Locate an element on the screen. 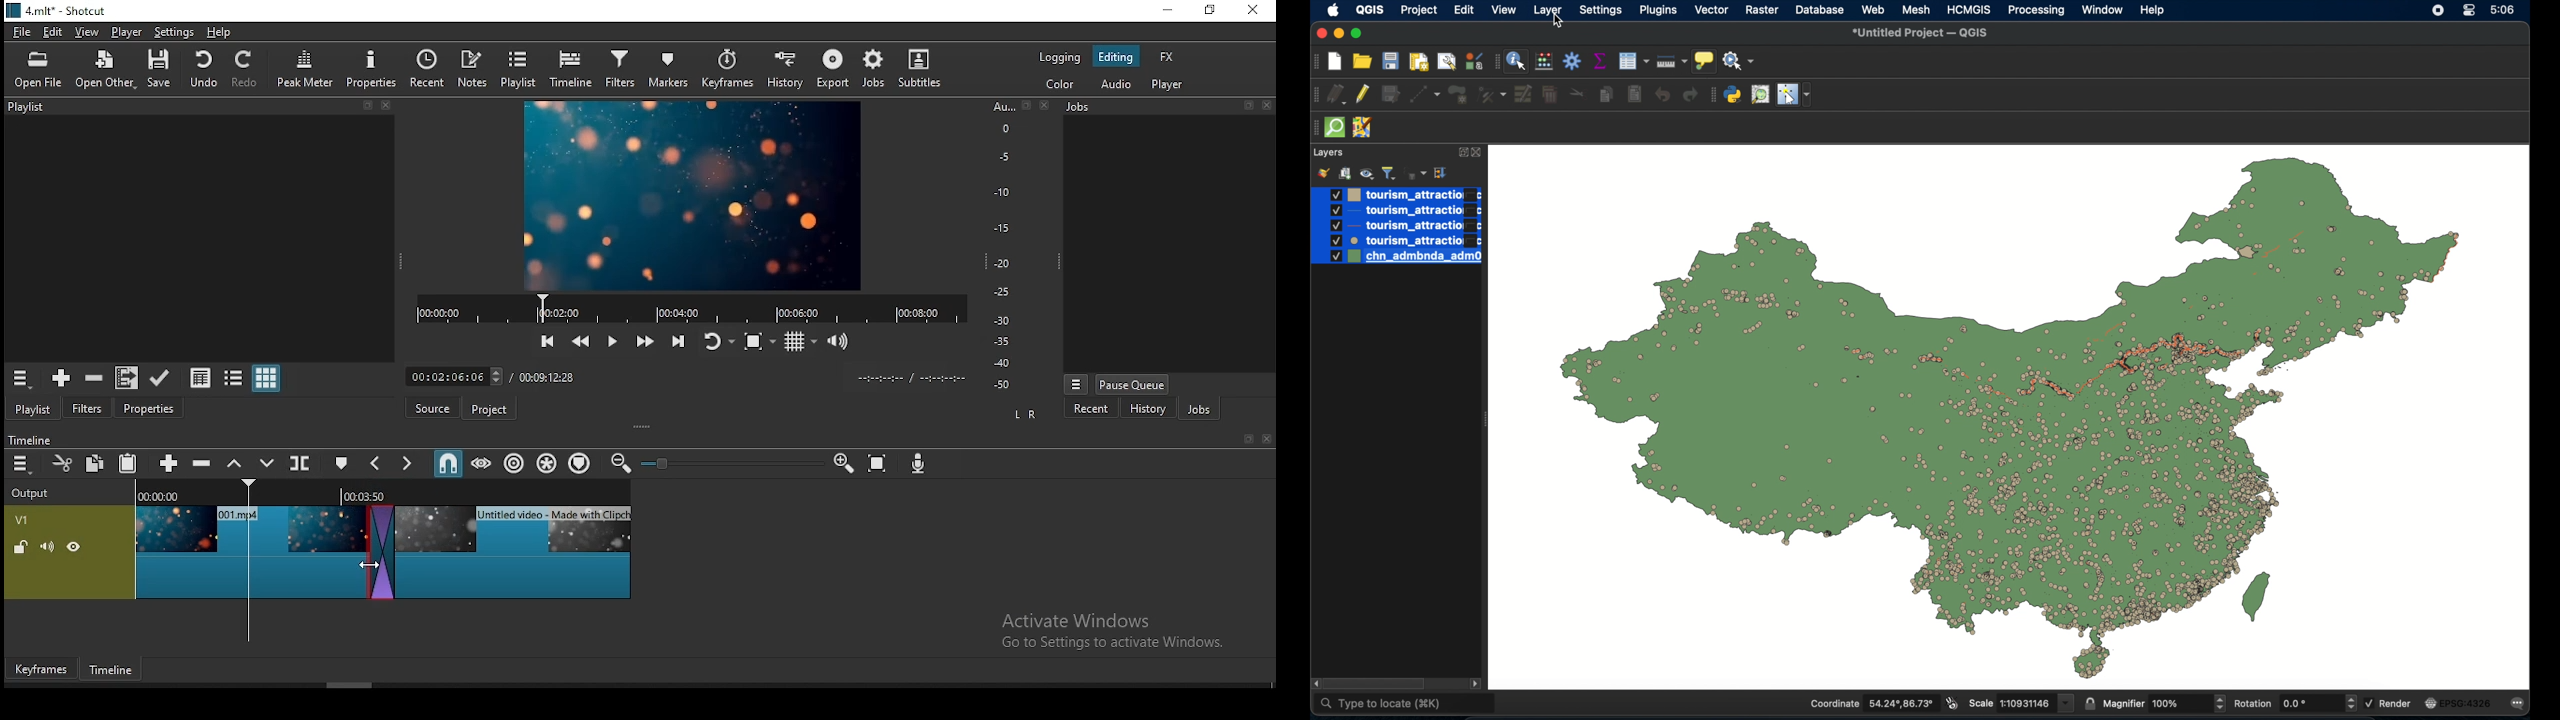  drag handle is located at coordinates (1313, 95).